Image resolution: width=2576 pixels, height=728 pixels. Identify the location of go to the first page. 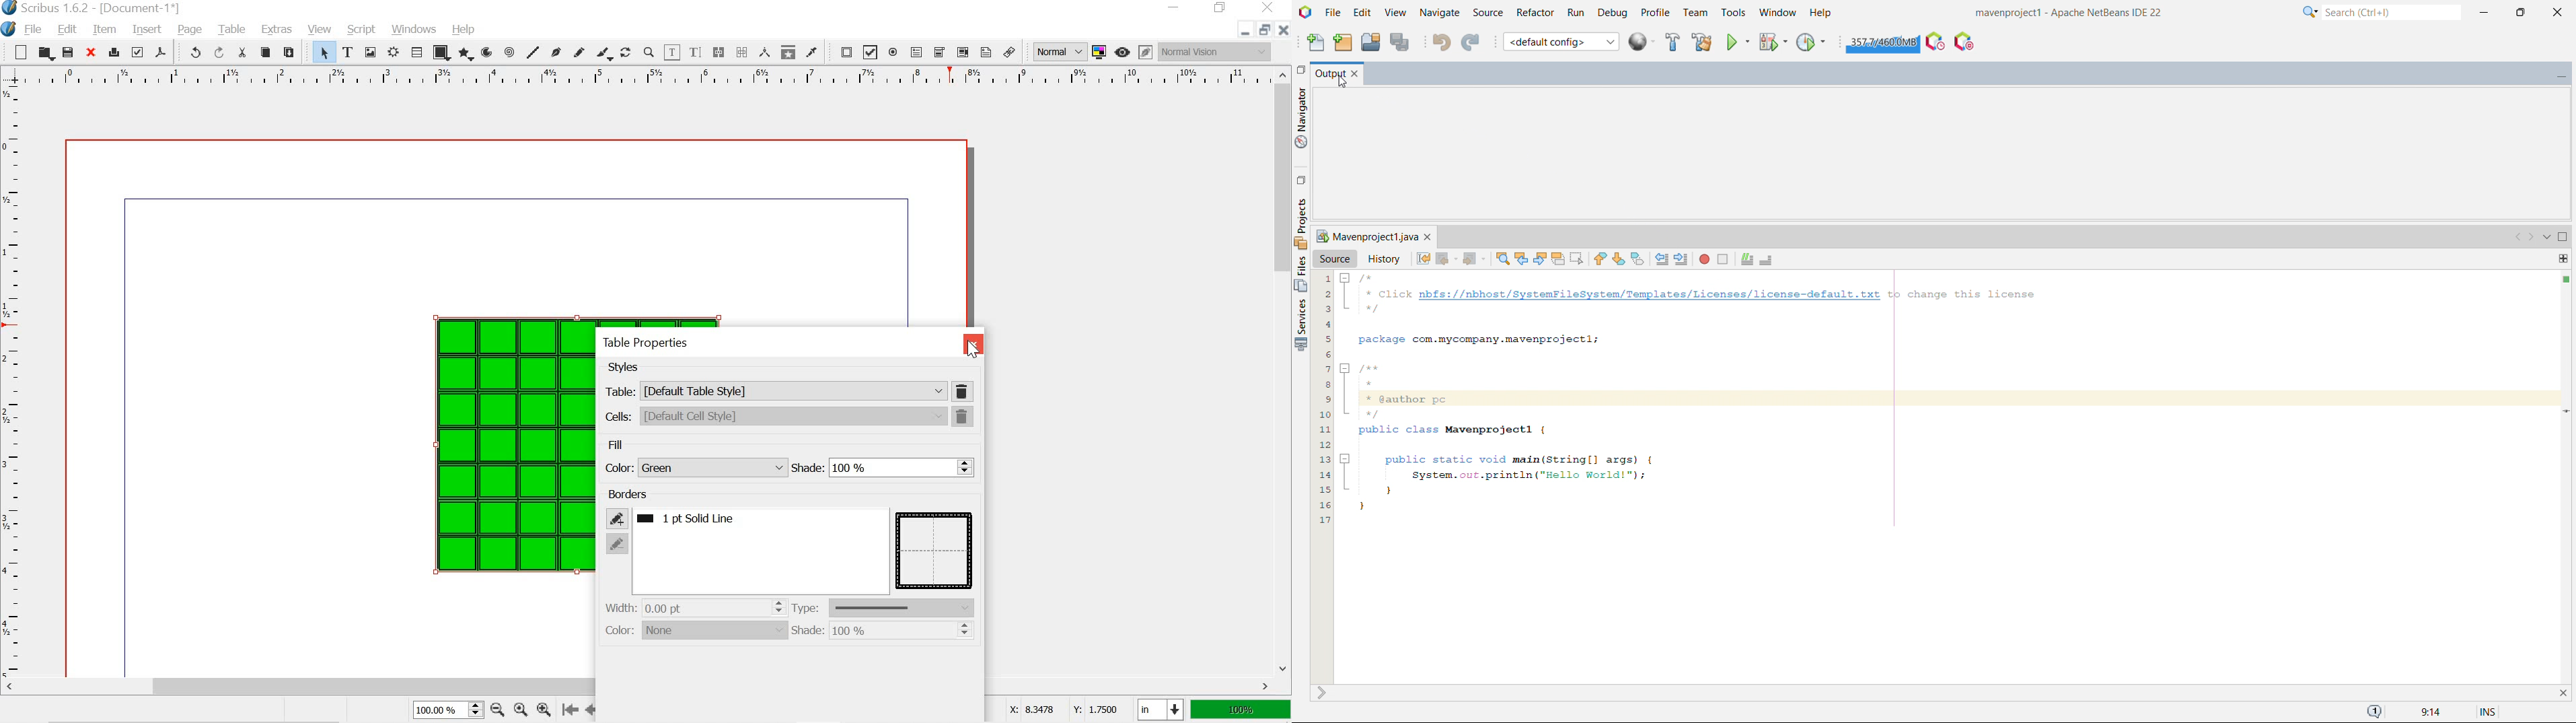
(572, 710).